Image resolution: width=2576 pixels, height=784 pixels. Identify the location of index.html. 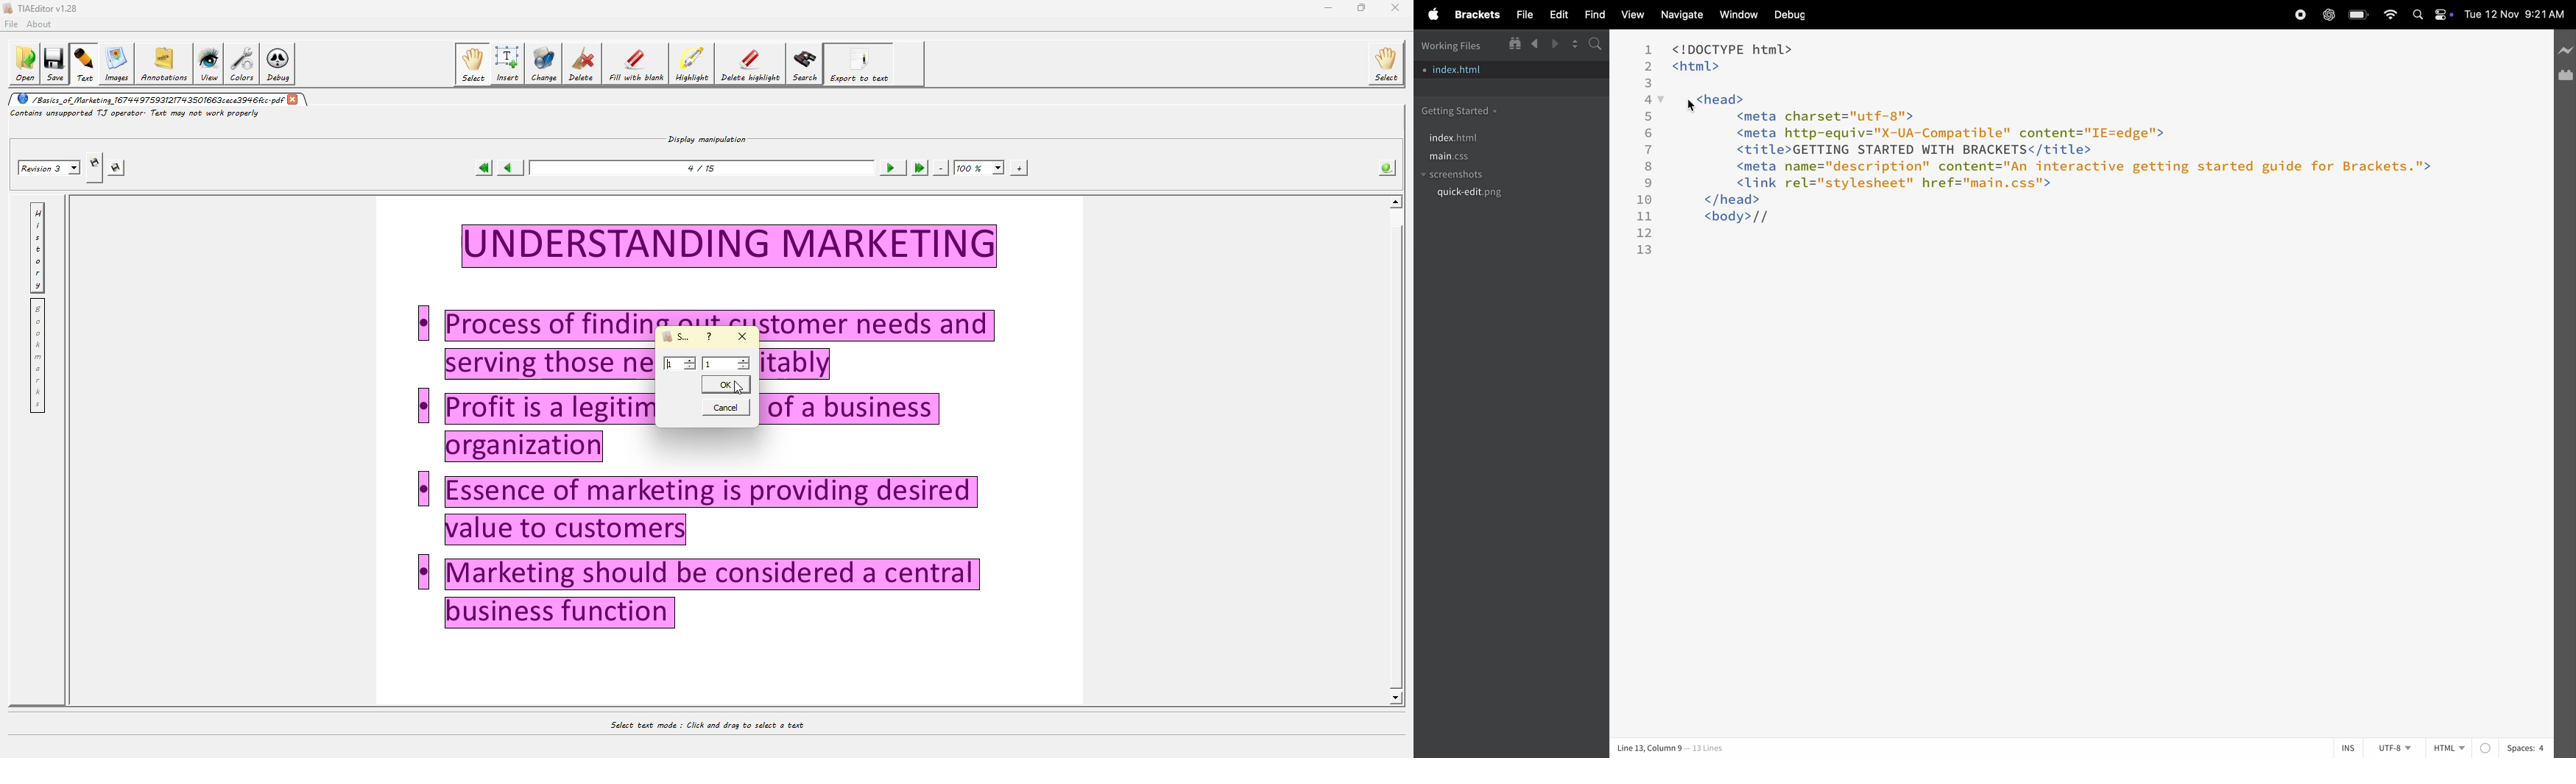
(1491, 67).